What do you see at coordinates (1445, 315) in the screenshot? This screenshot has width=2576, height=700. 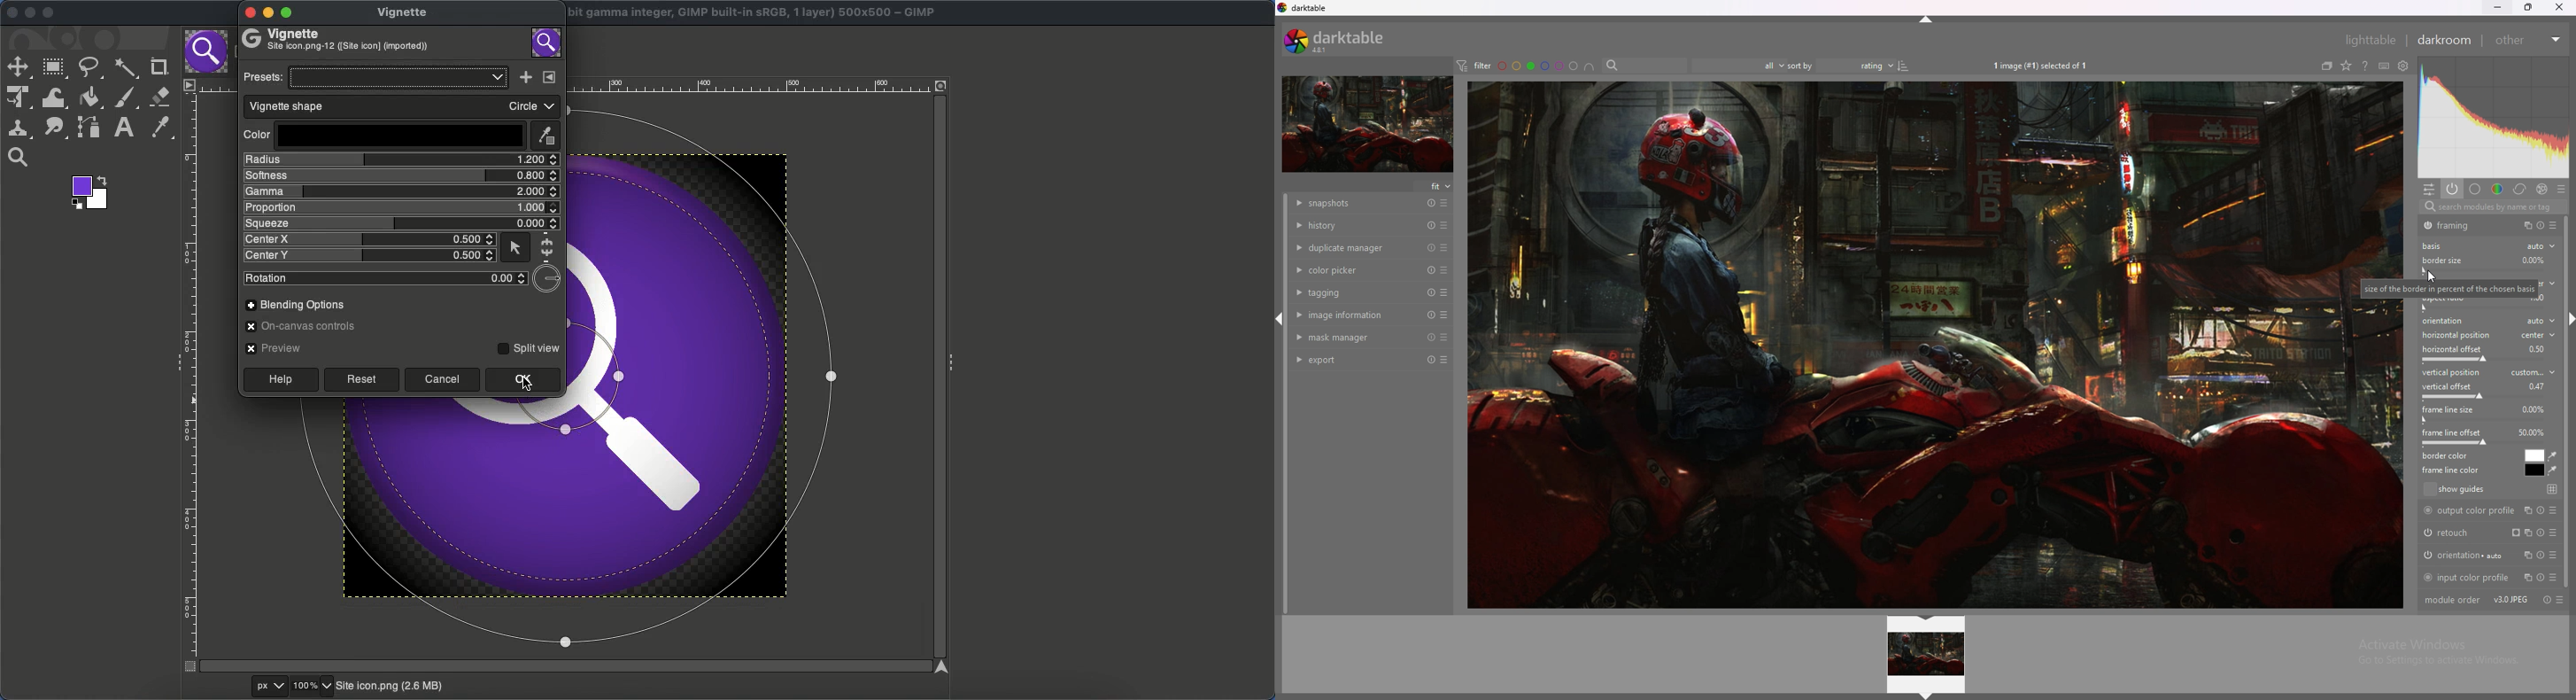 I see `presets` at bounding box center [1445, 315].